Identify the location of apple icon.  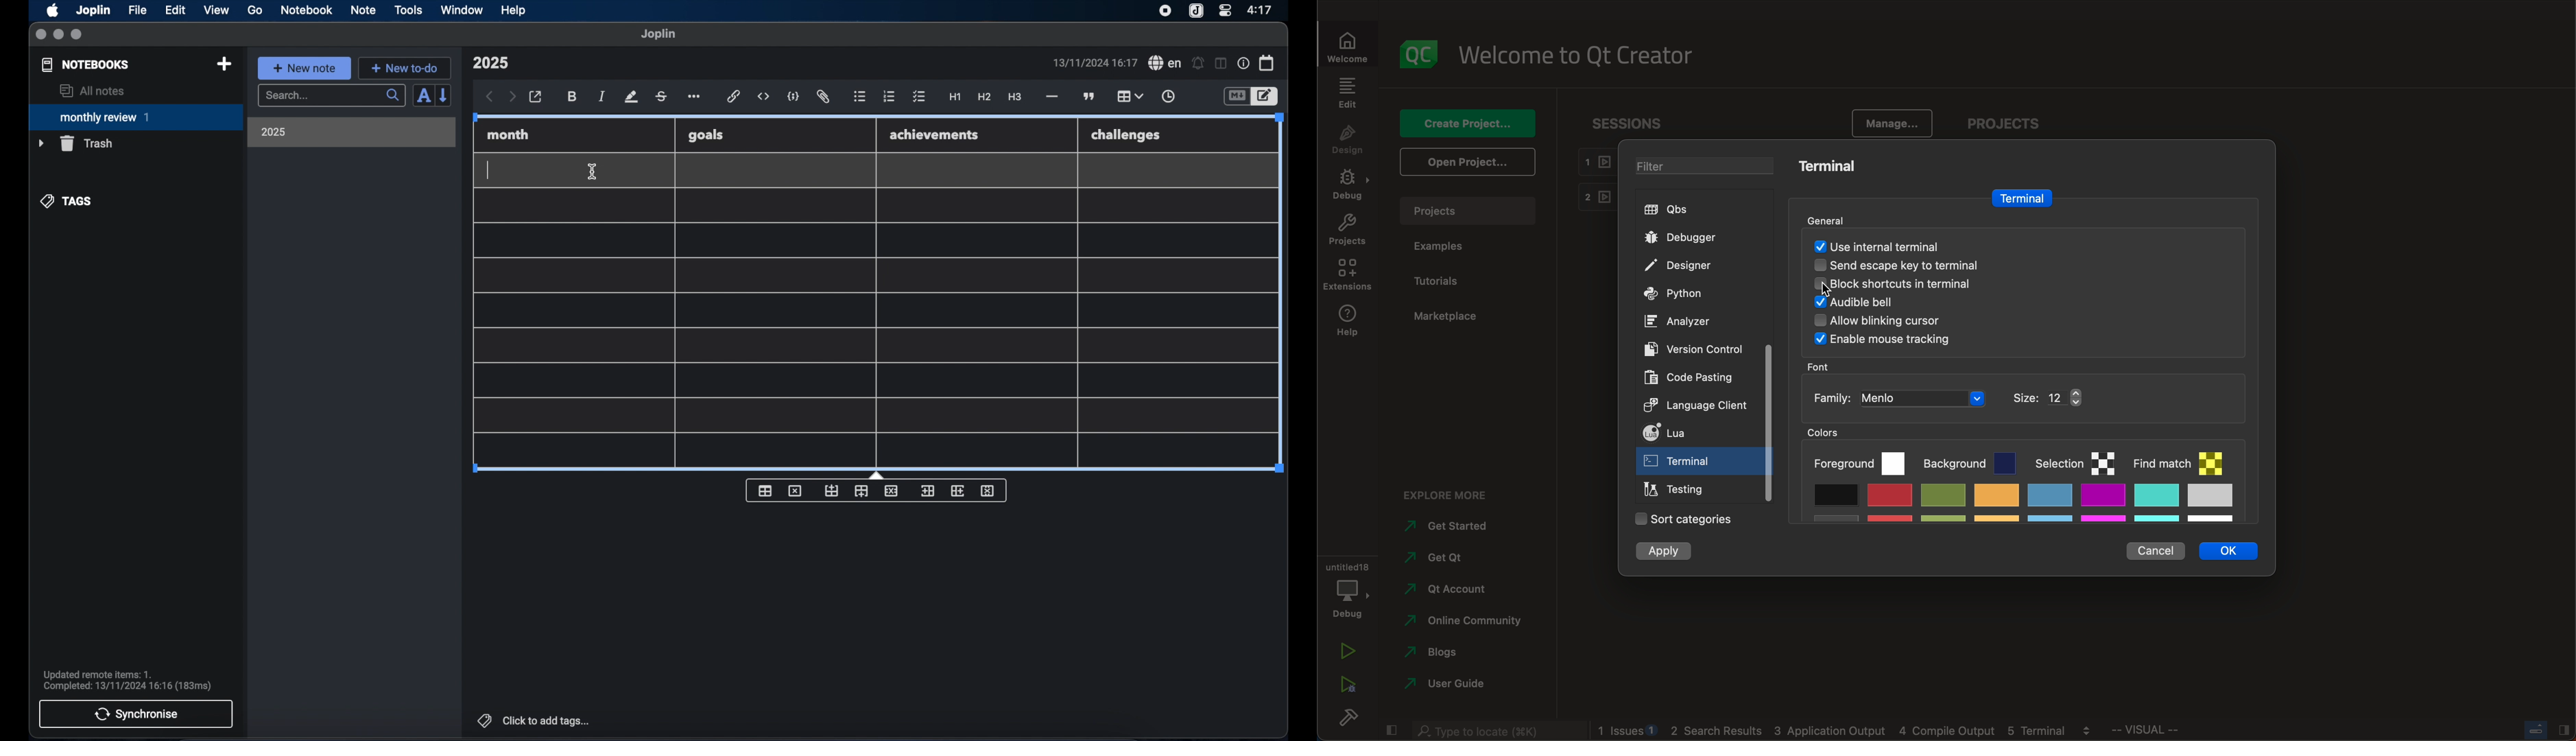
(51, 10).